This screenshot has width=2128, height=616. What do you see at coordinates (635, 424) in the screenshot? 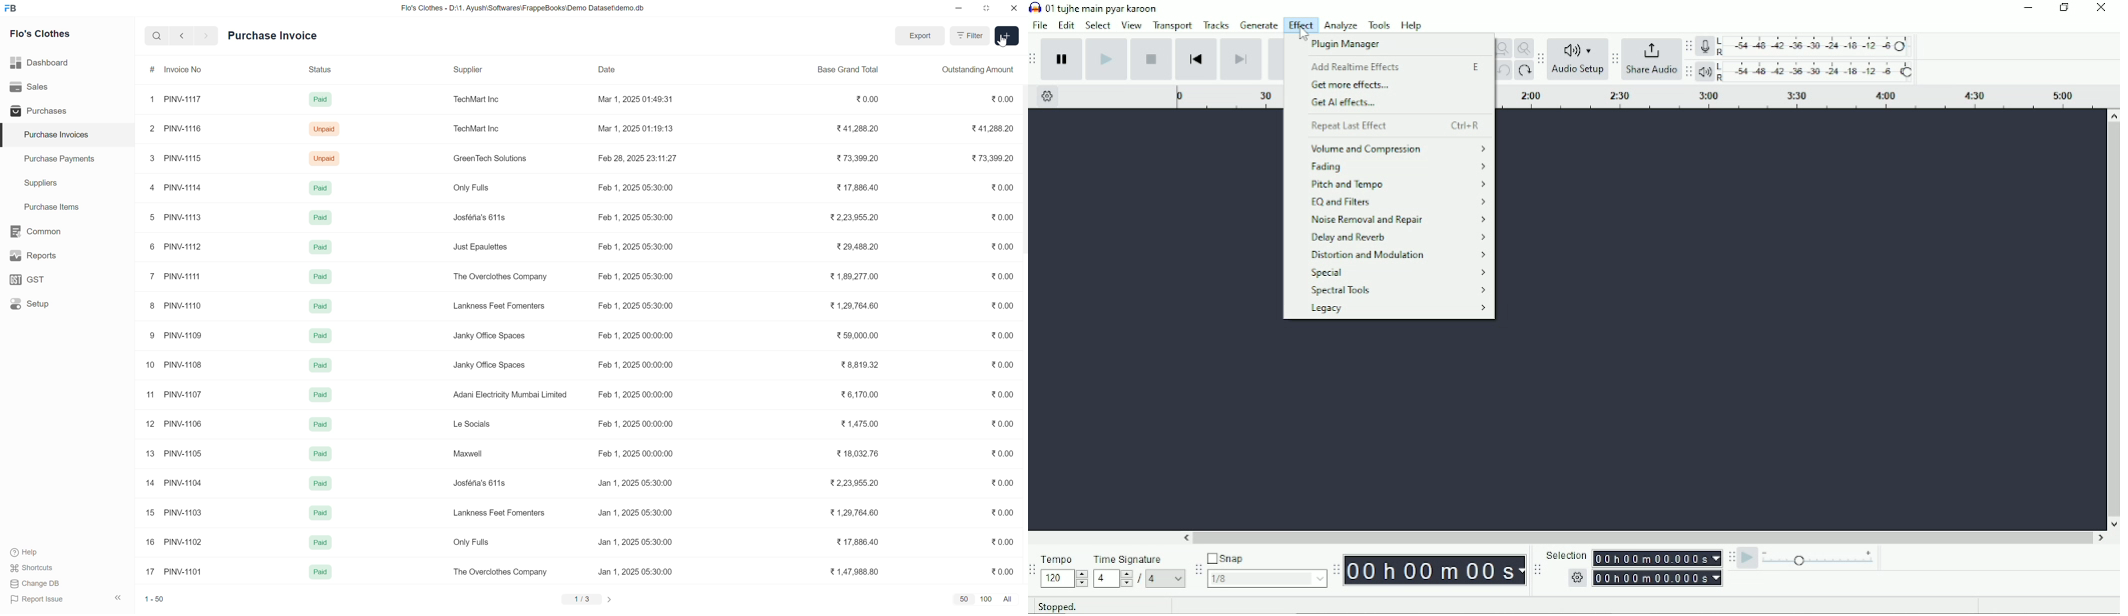
I see `Feb 1, 2025 00:00:00` at bounding box center [635, 424].